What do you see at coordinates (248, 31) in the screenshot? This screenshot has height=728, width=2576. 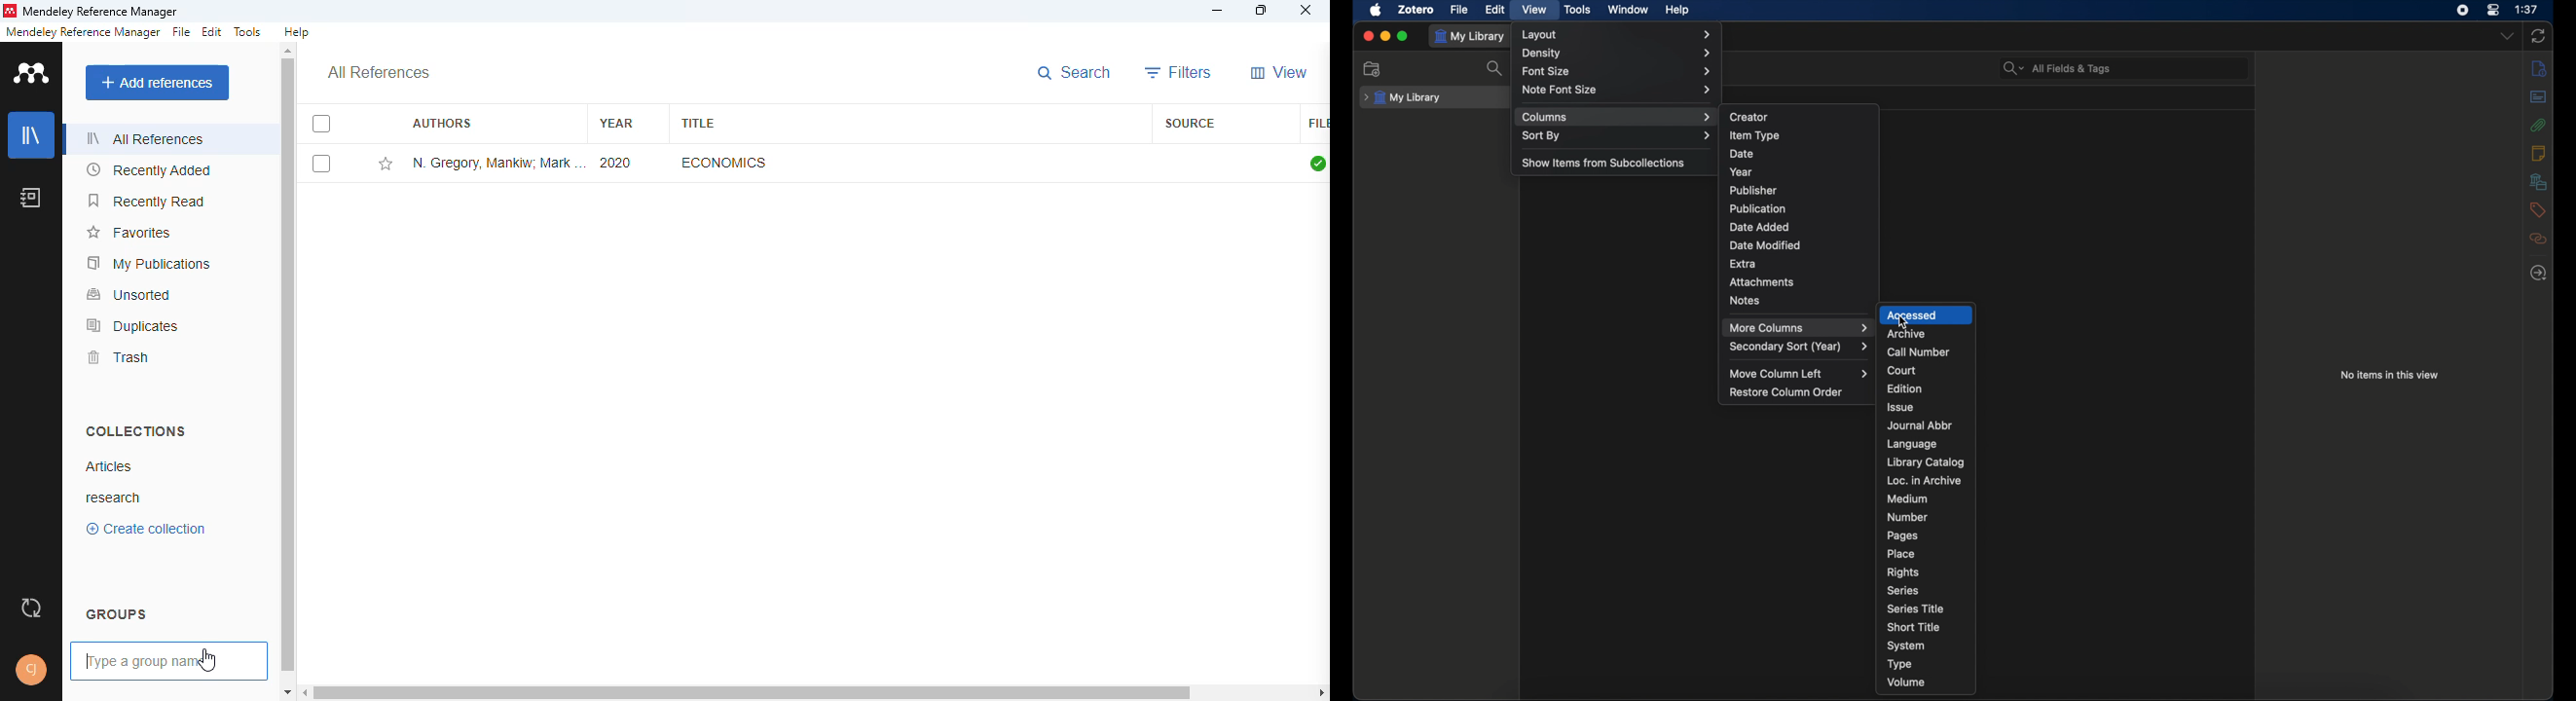 I see `tools` at bounding box center [248, 31].